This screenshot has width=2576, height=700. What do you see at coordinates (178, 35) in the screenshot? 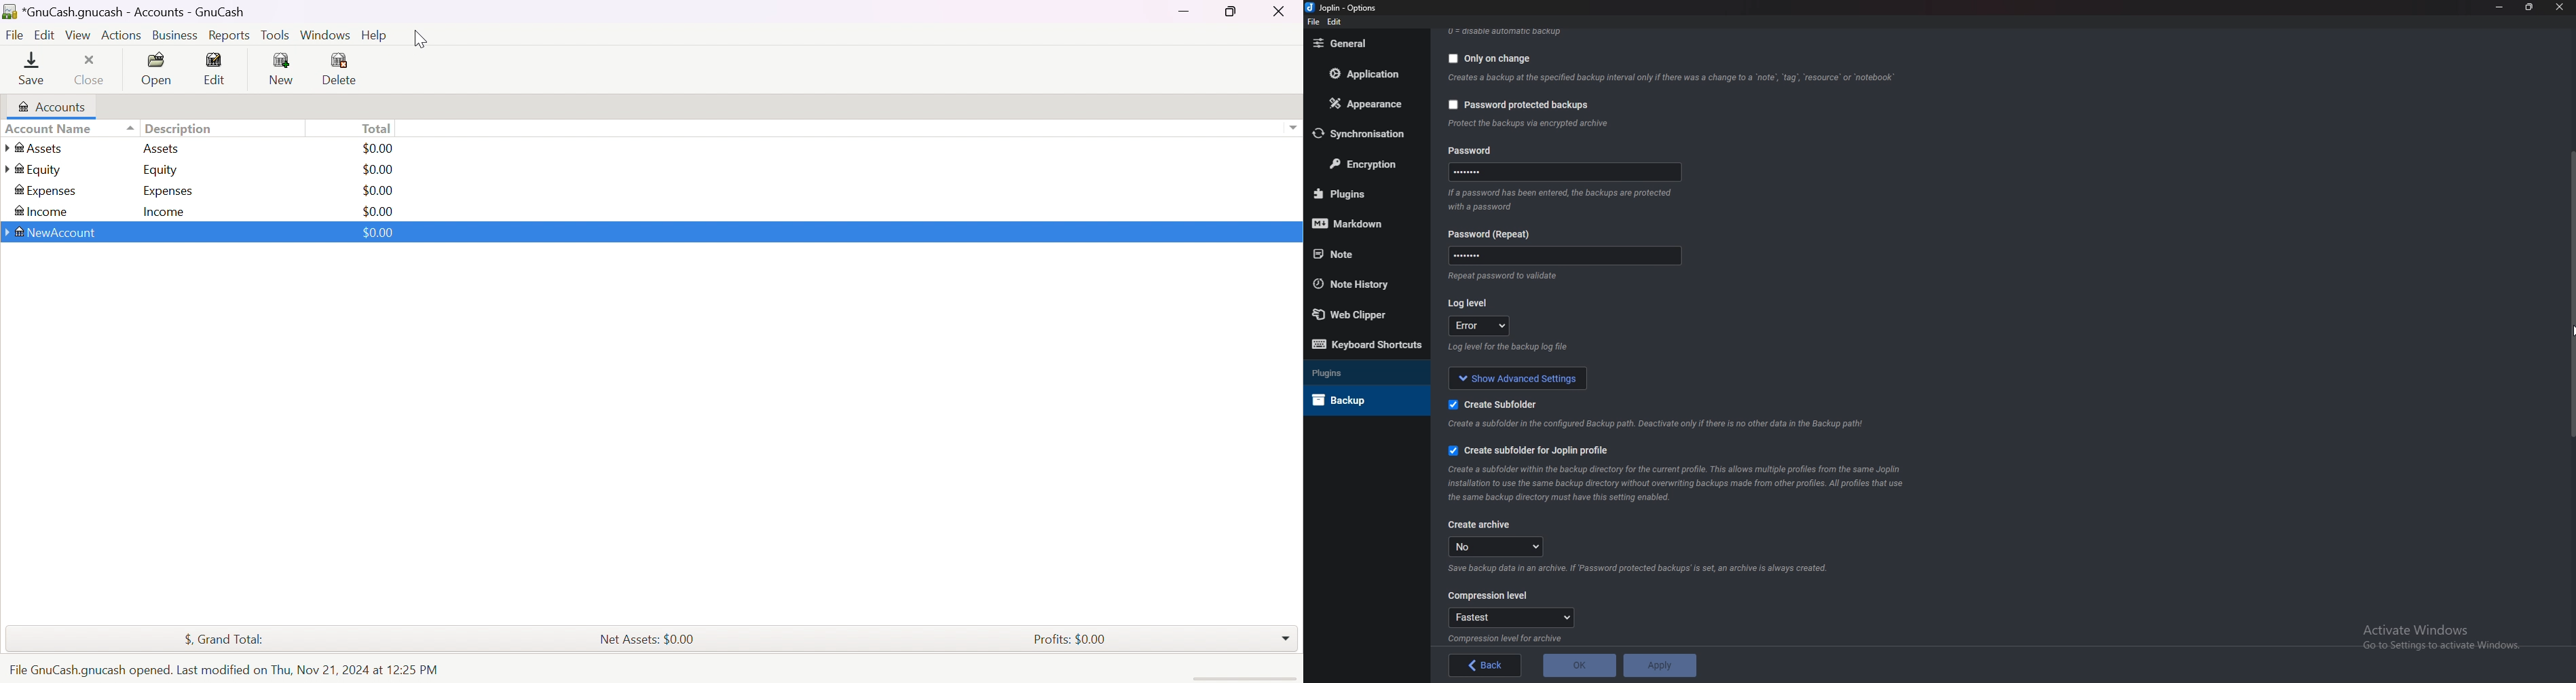
I see `Business` at bounding box center [178, 35].